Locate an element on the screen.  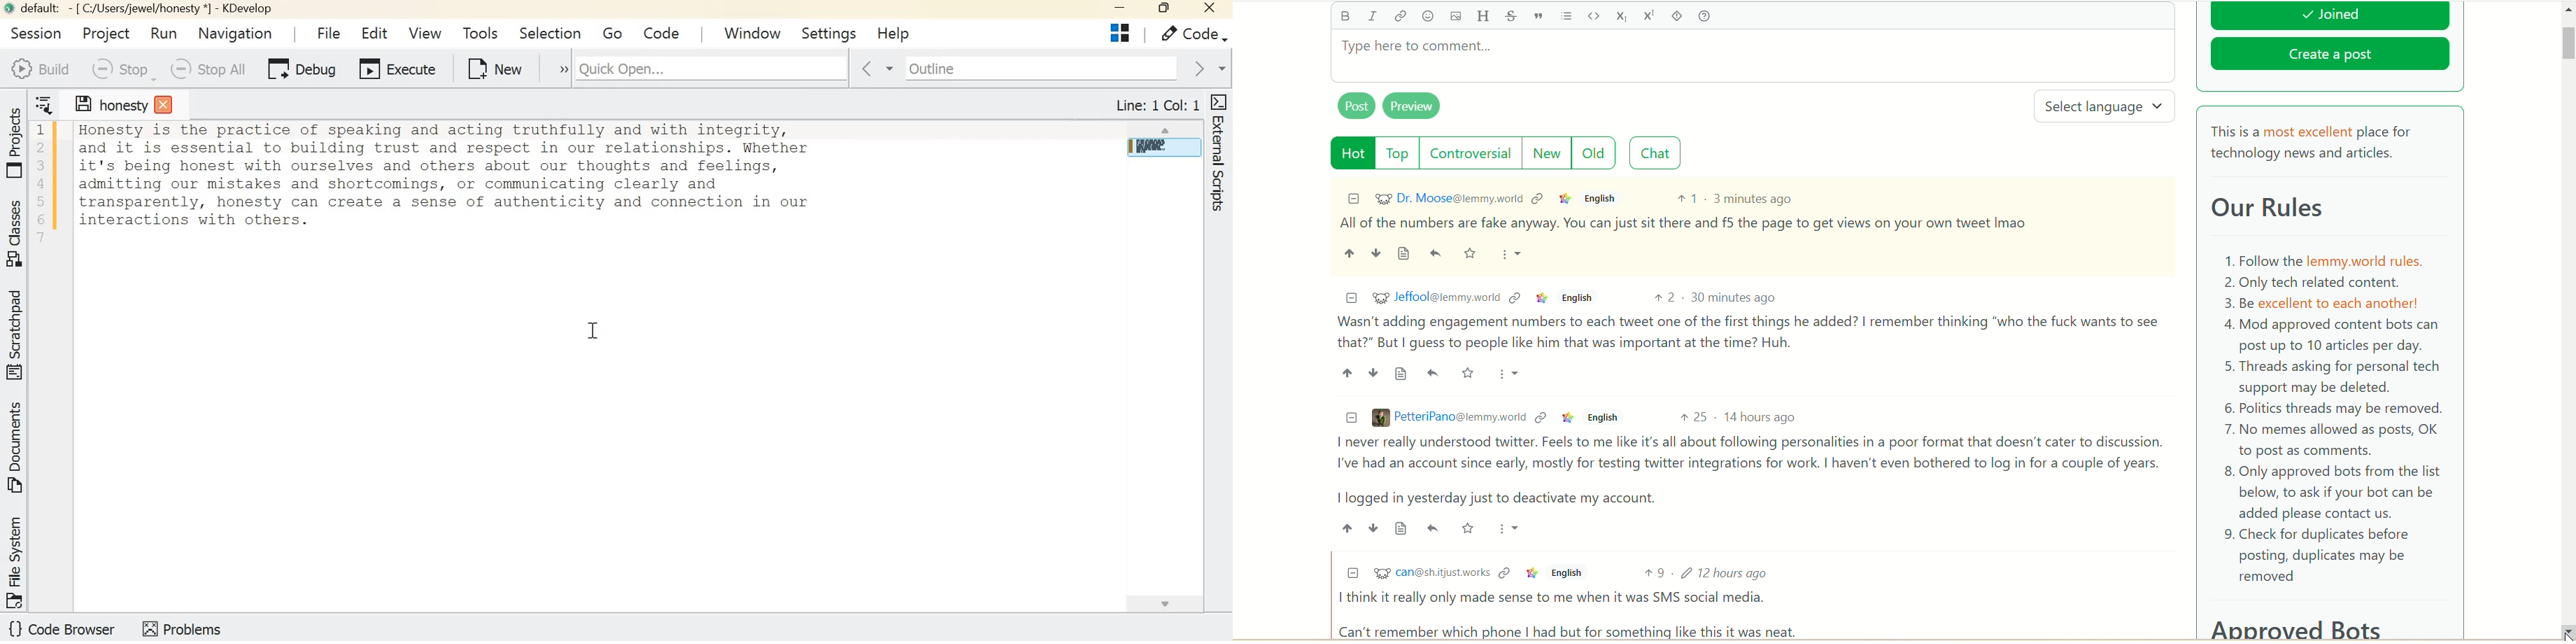
Collapse is located at coordinates (1351, 299).